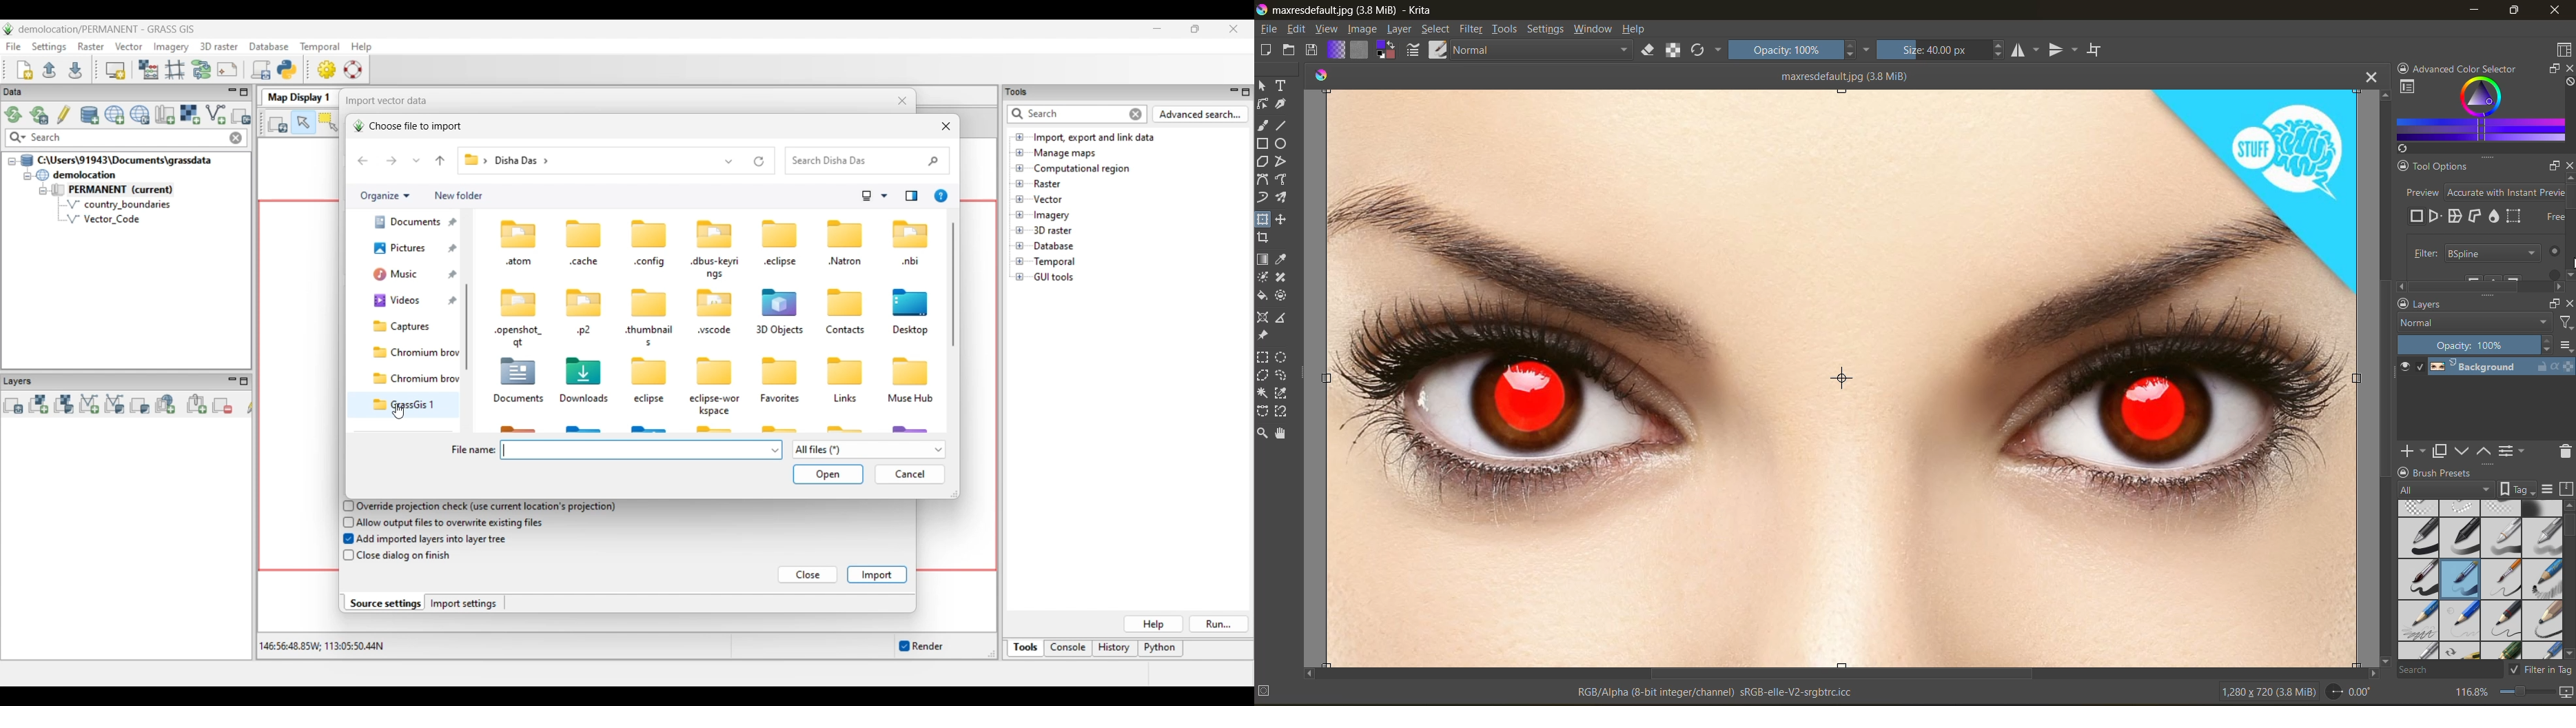  I want to click on close docker, so click(2568, 307).